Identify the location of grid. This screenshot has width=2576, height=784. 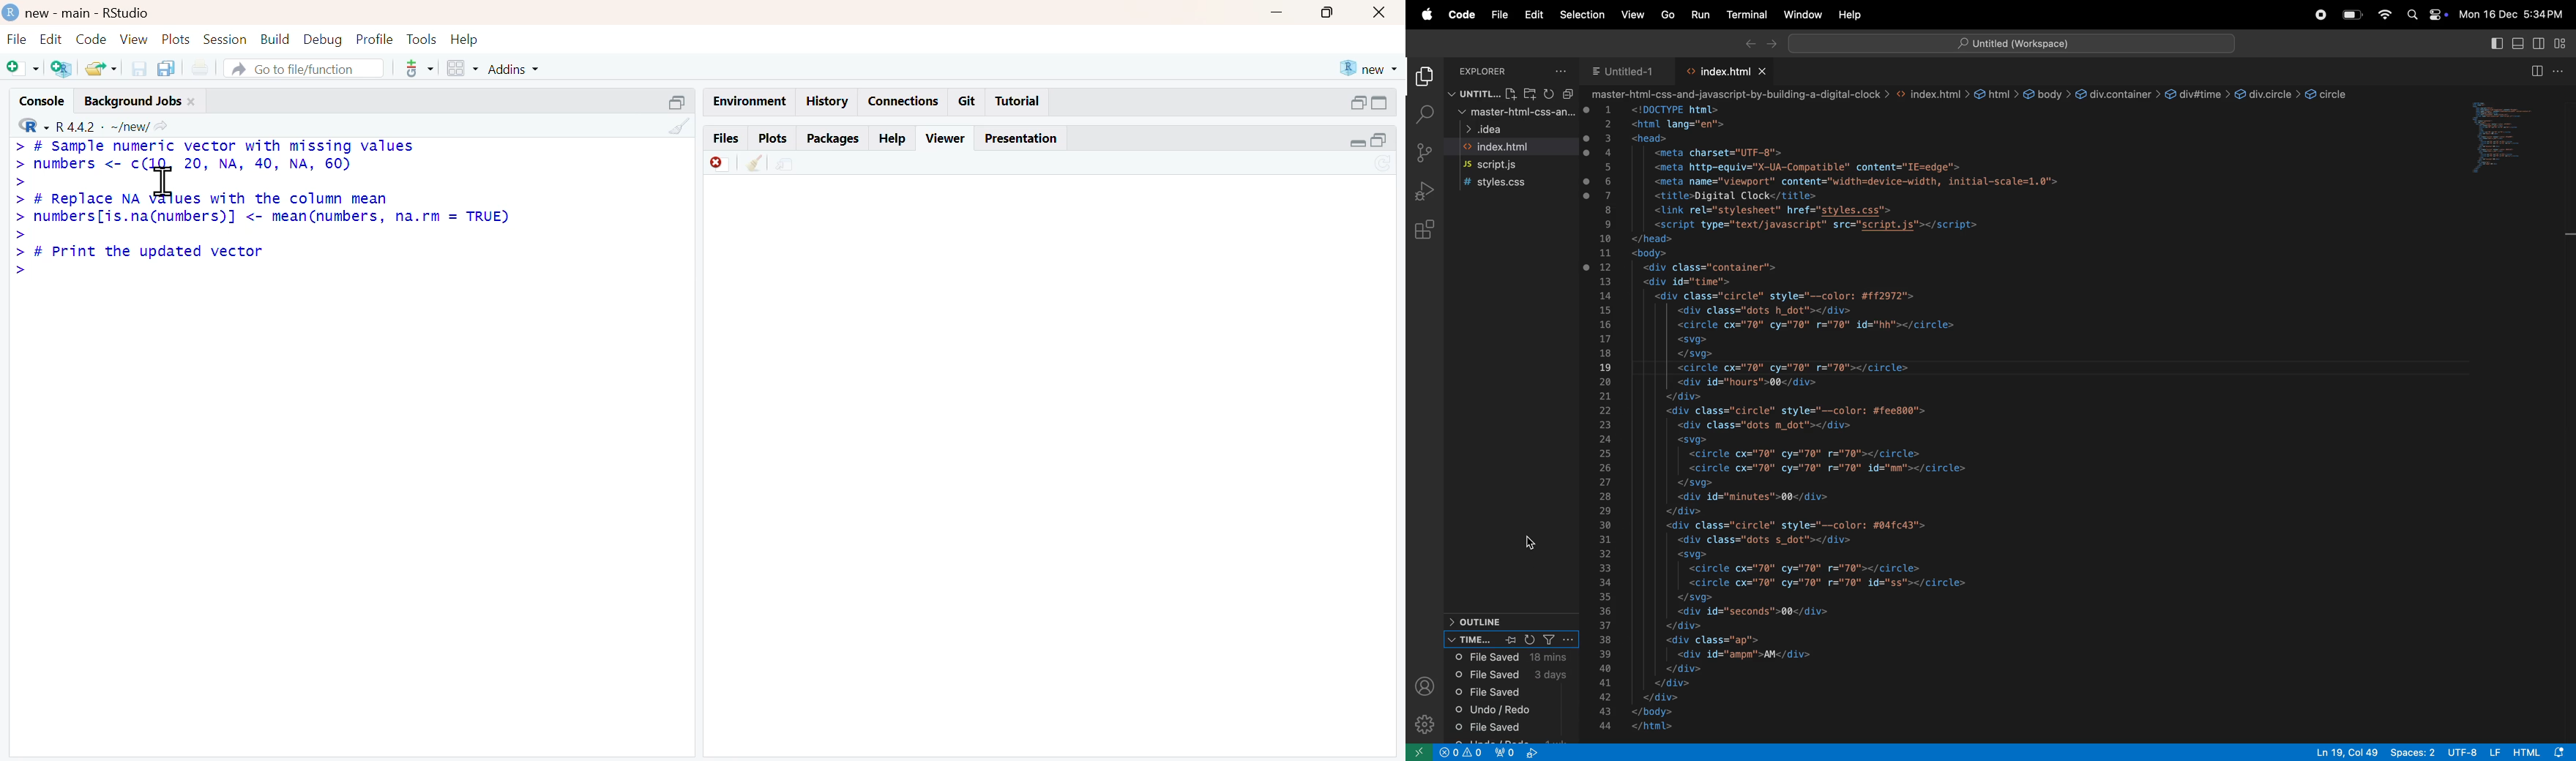
(464, 67).